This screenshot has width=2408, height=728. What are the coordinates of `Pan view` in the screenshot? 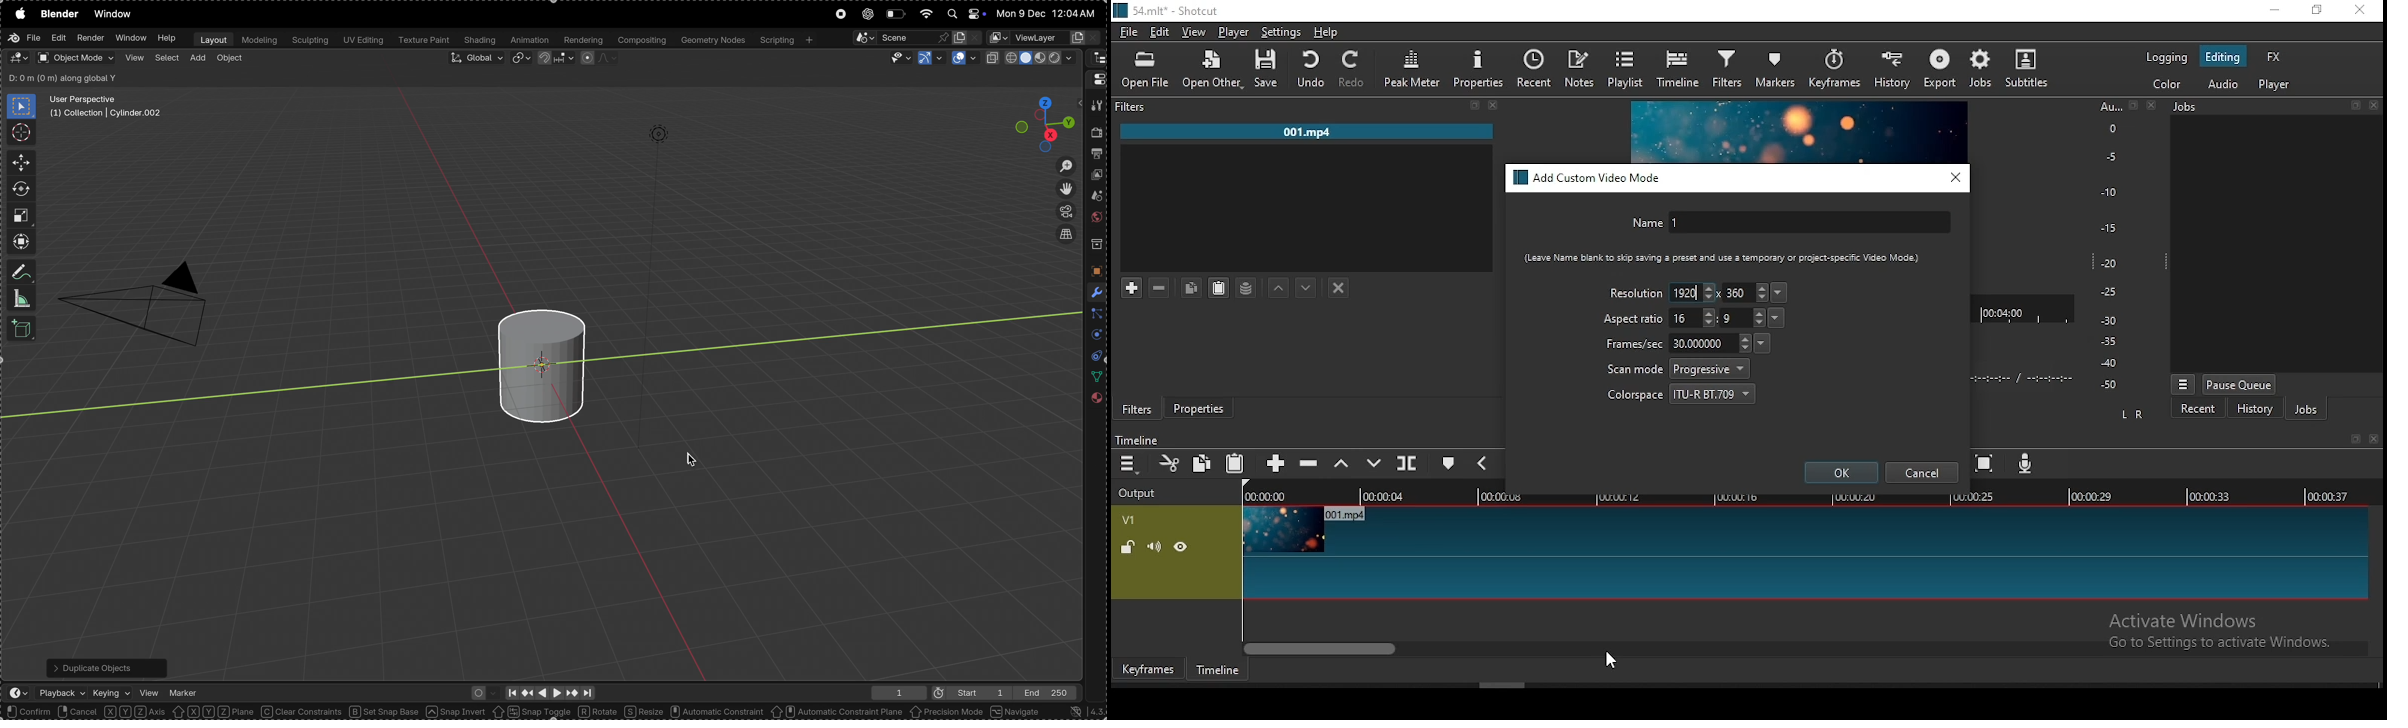 It's located at (111, 712).